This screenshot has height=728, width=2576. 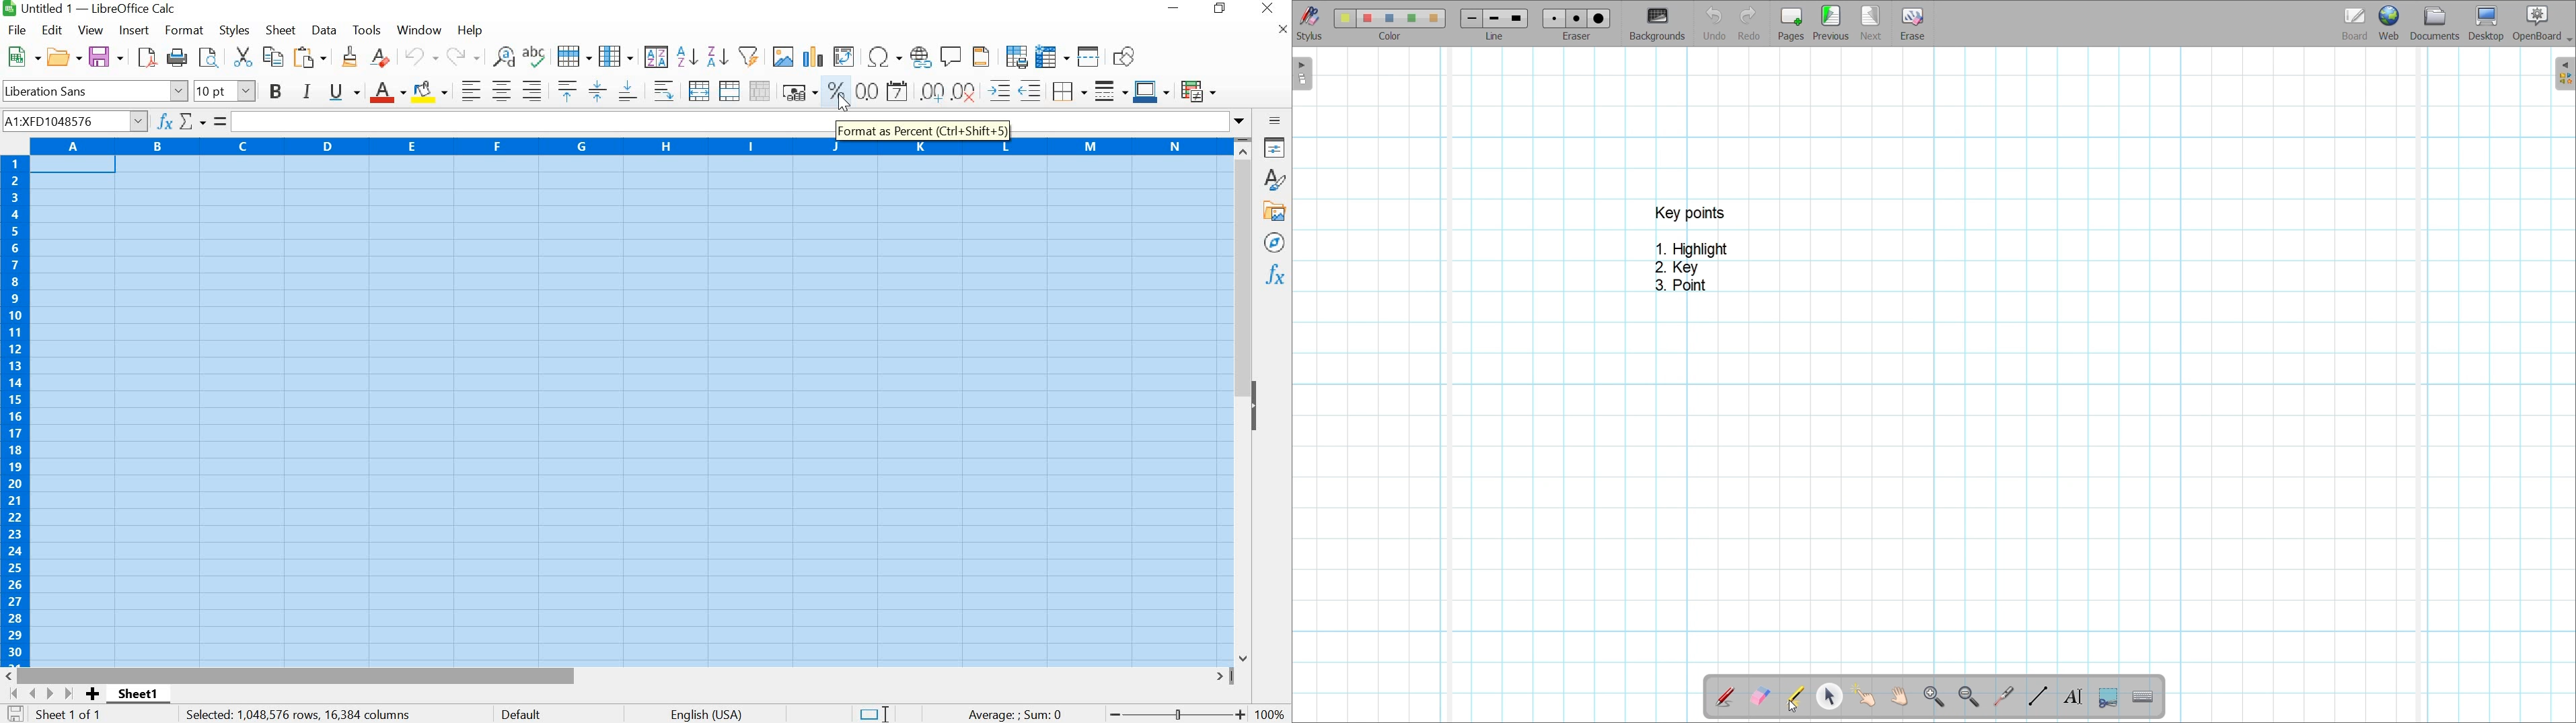 I want to click on formula, so click(x=218, y=121).